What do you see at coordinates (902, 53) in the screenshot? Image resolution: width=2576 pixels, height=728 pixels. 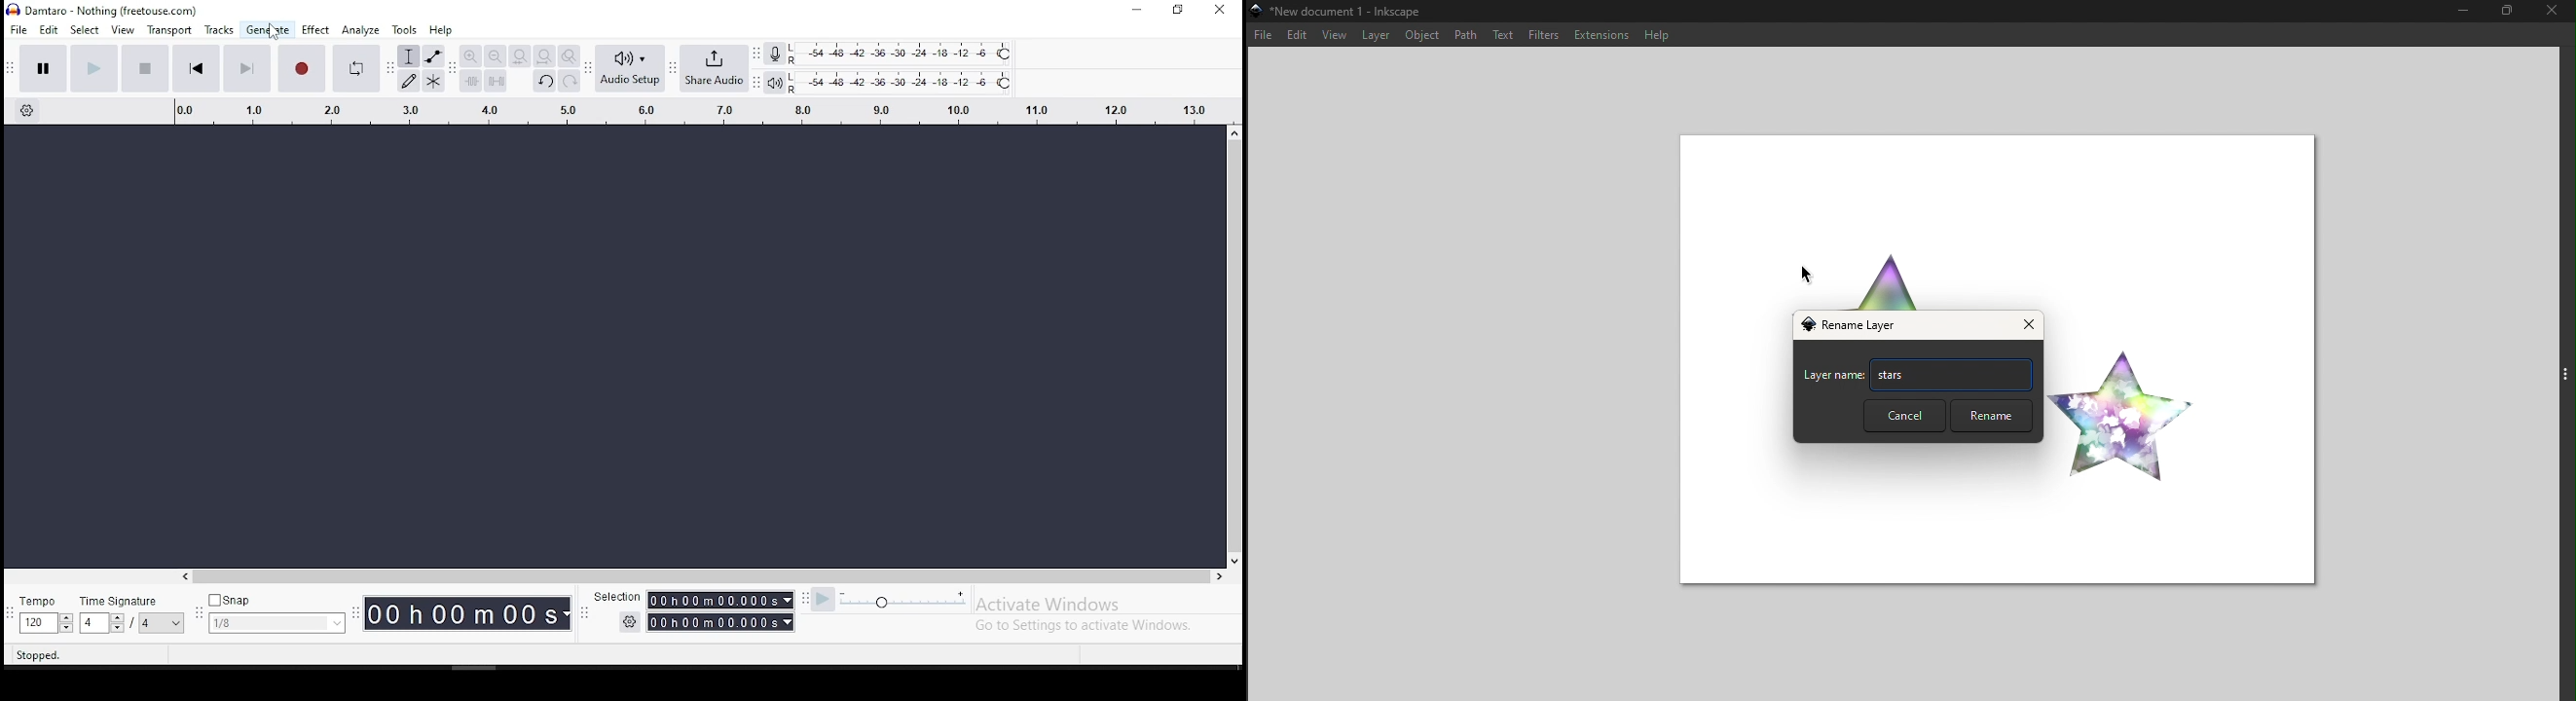 I see `recording level` at bounding box center [902, 53].